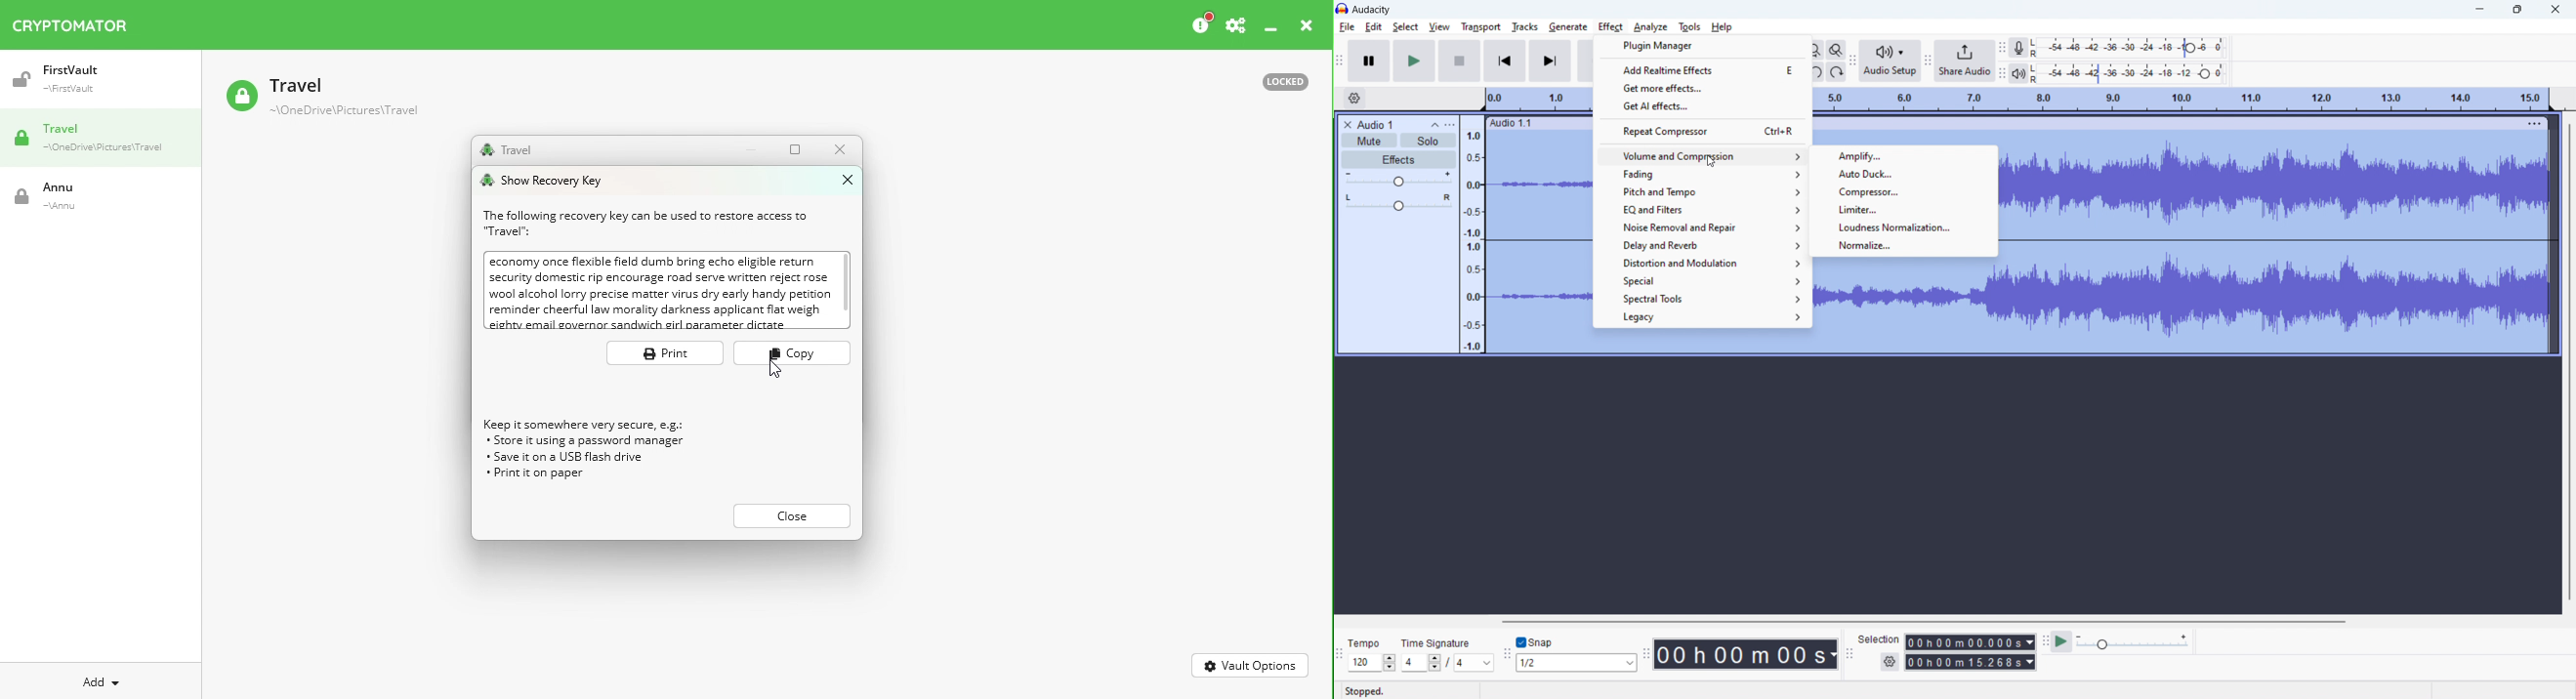 This screenshot has width=2576, height=700. Describe the element at coordinates (1447, 663) in the screenshot. I see `4/4 (set time signature)` at that location.